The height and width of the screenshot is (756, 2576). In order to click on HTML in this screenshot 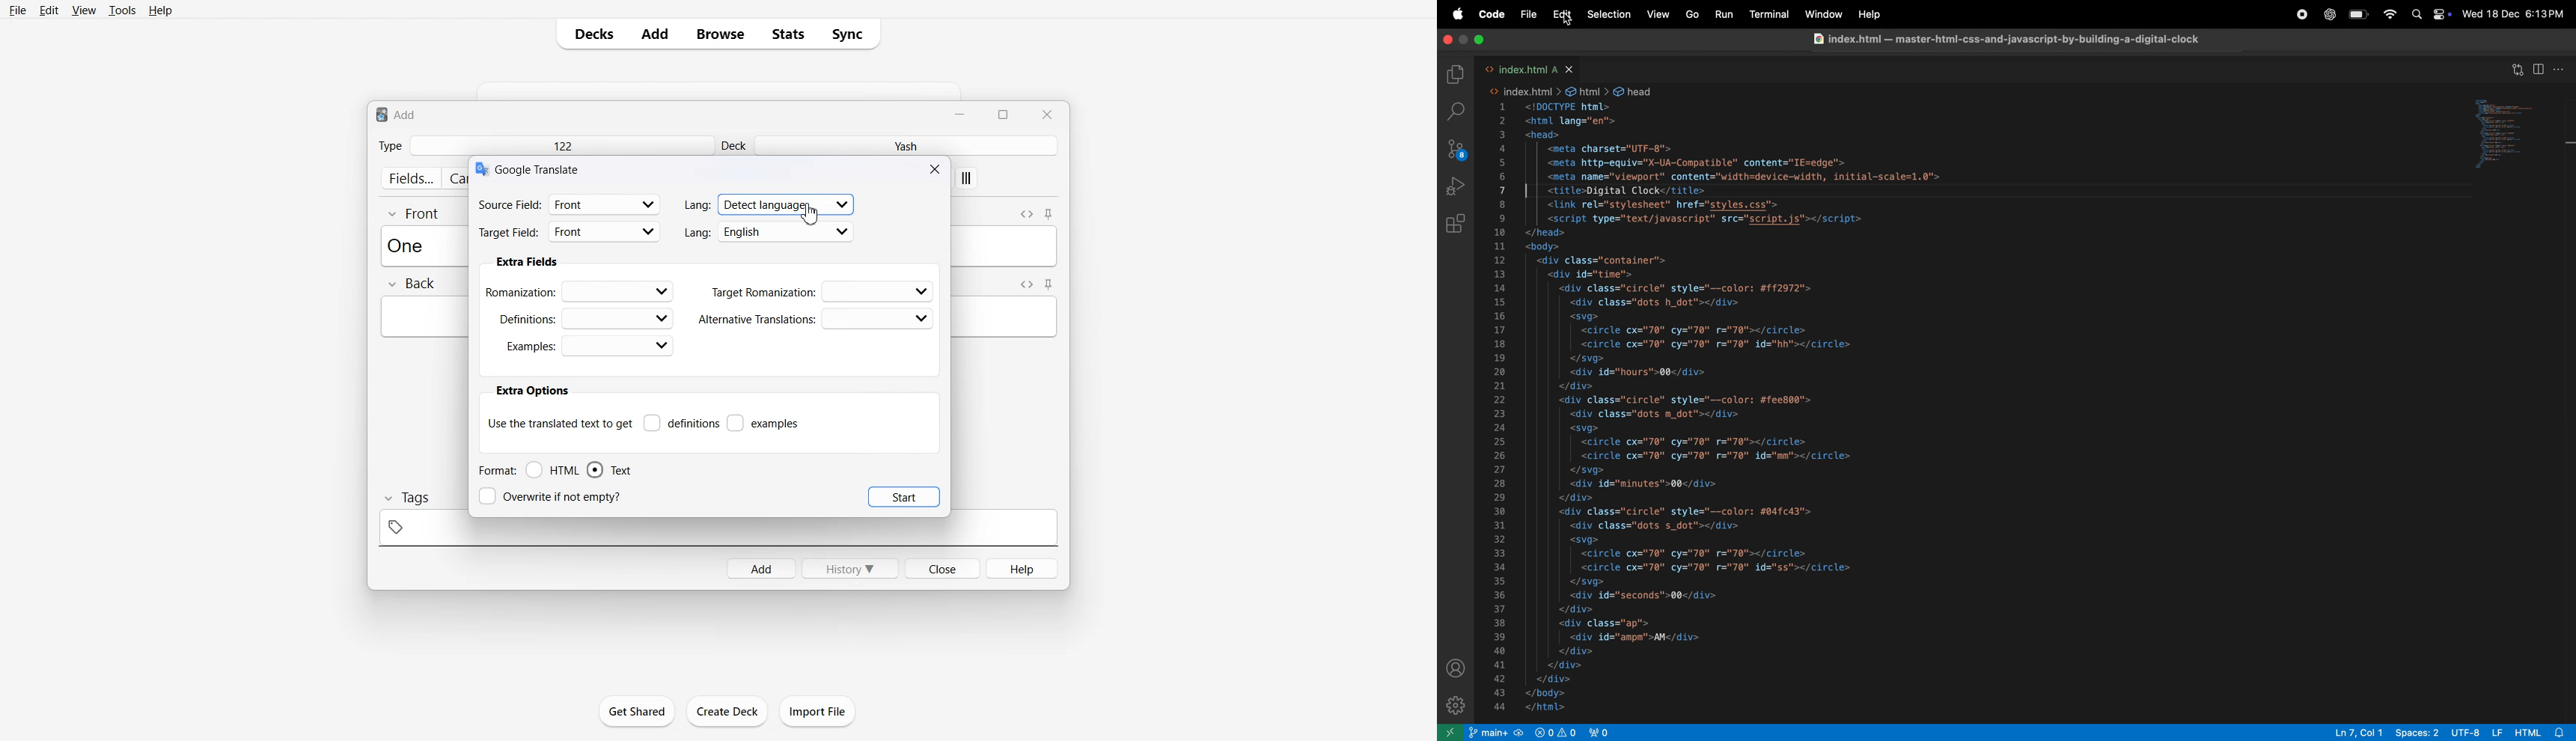, I will do `click(553, 470)`.